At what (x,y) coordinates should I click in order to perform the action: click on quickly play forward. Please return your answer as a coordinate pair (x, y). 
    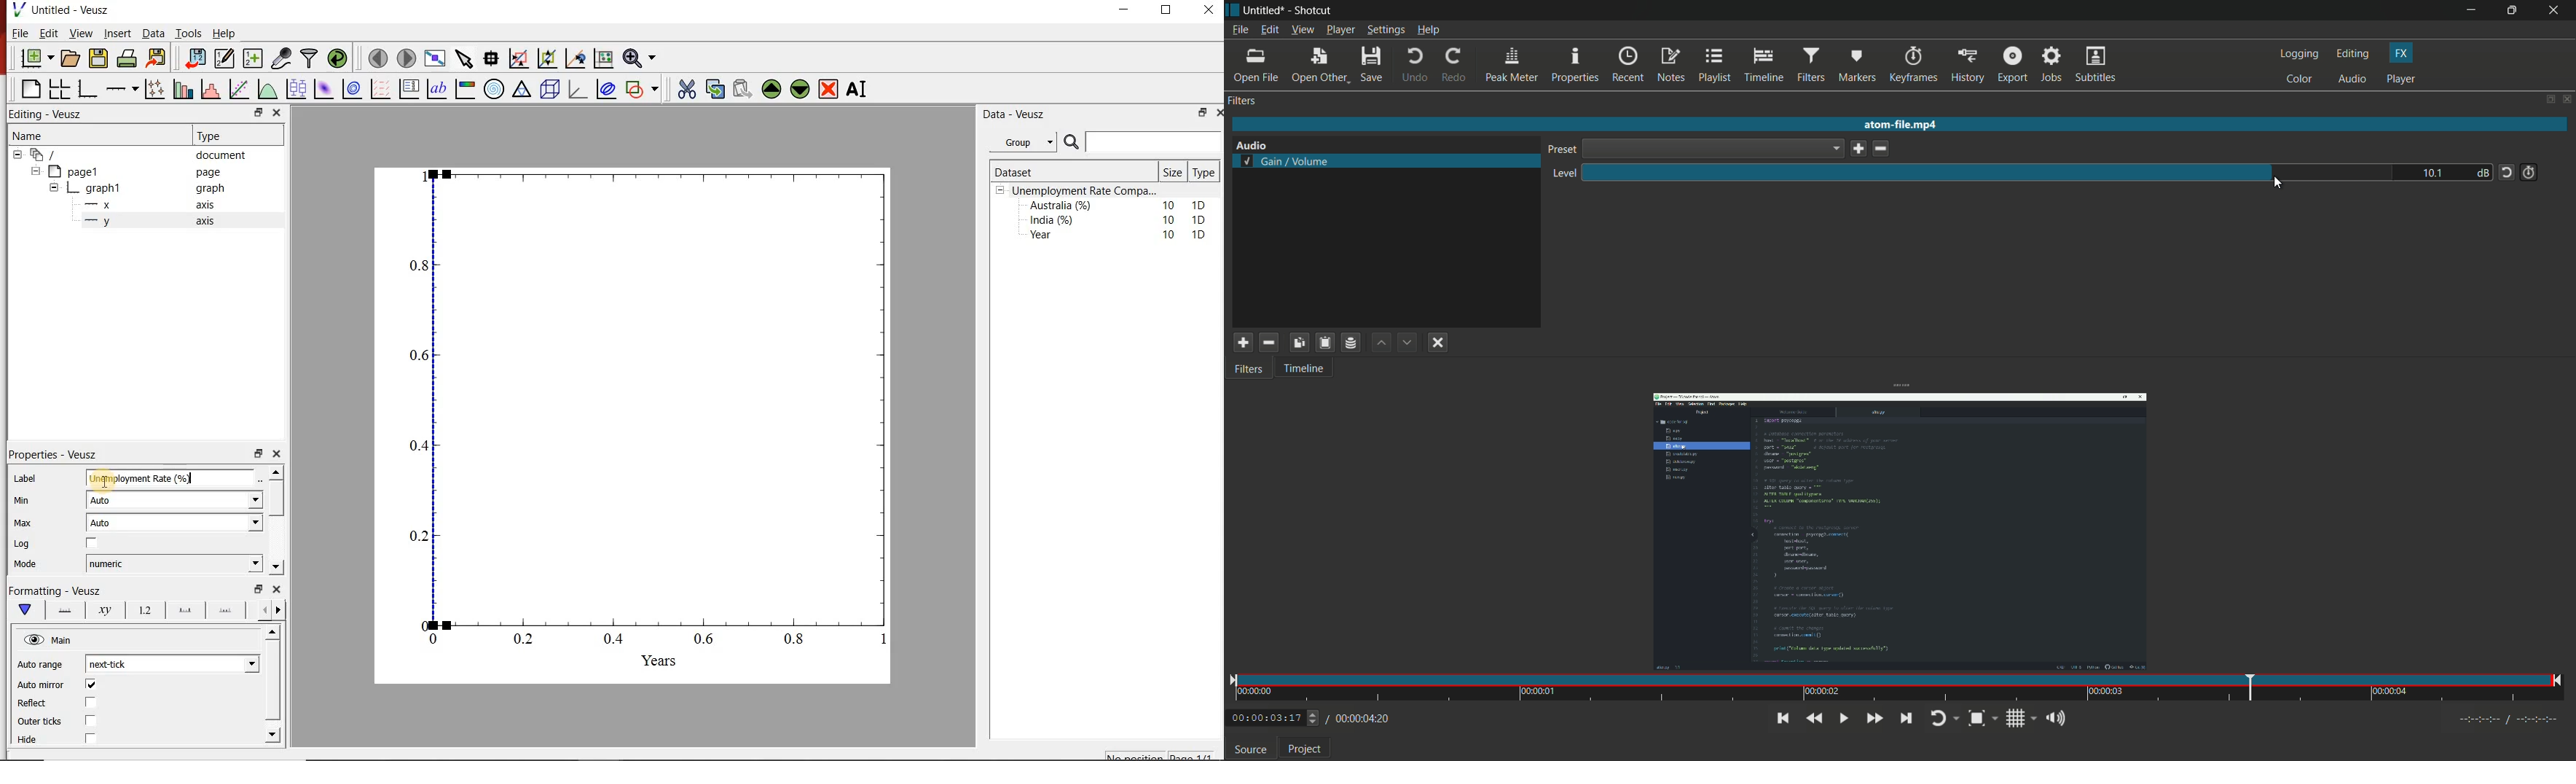
    Looking at the image, I should click on (1876, 718).